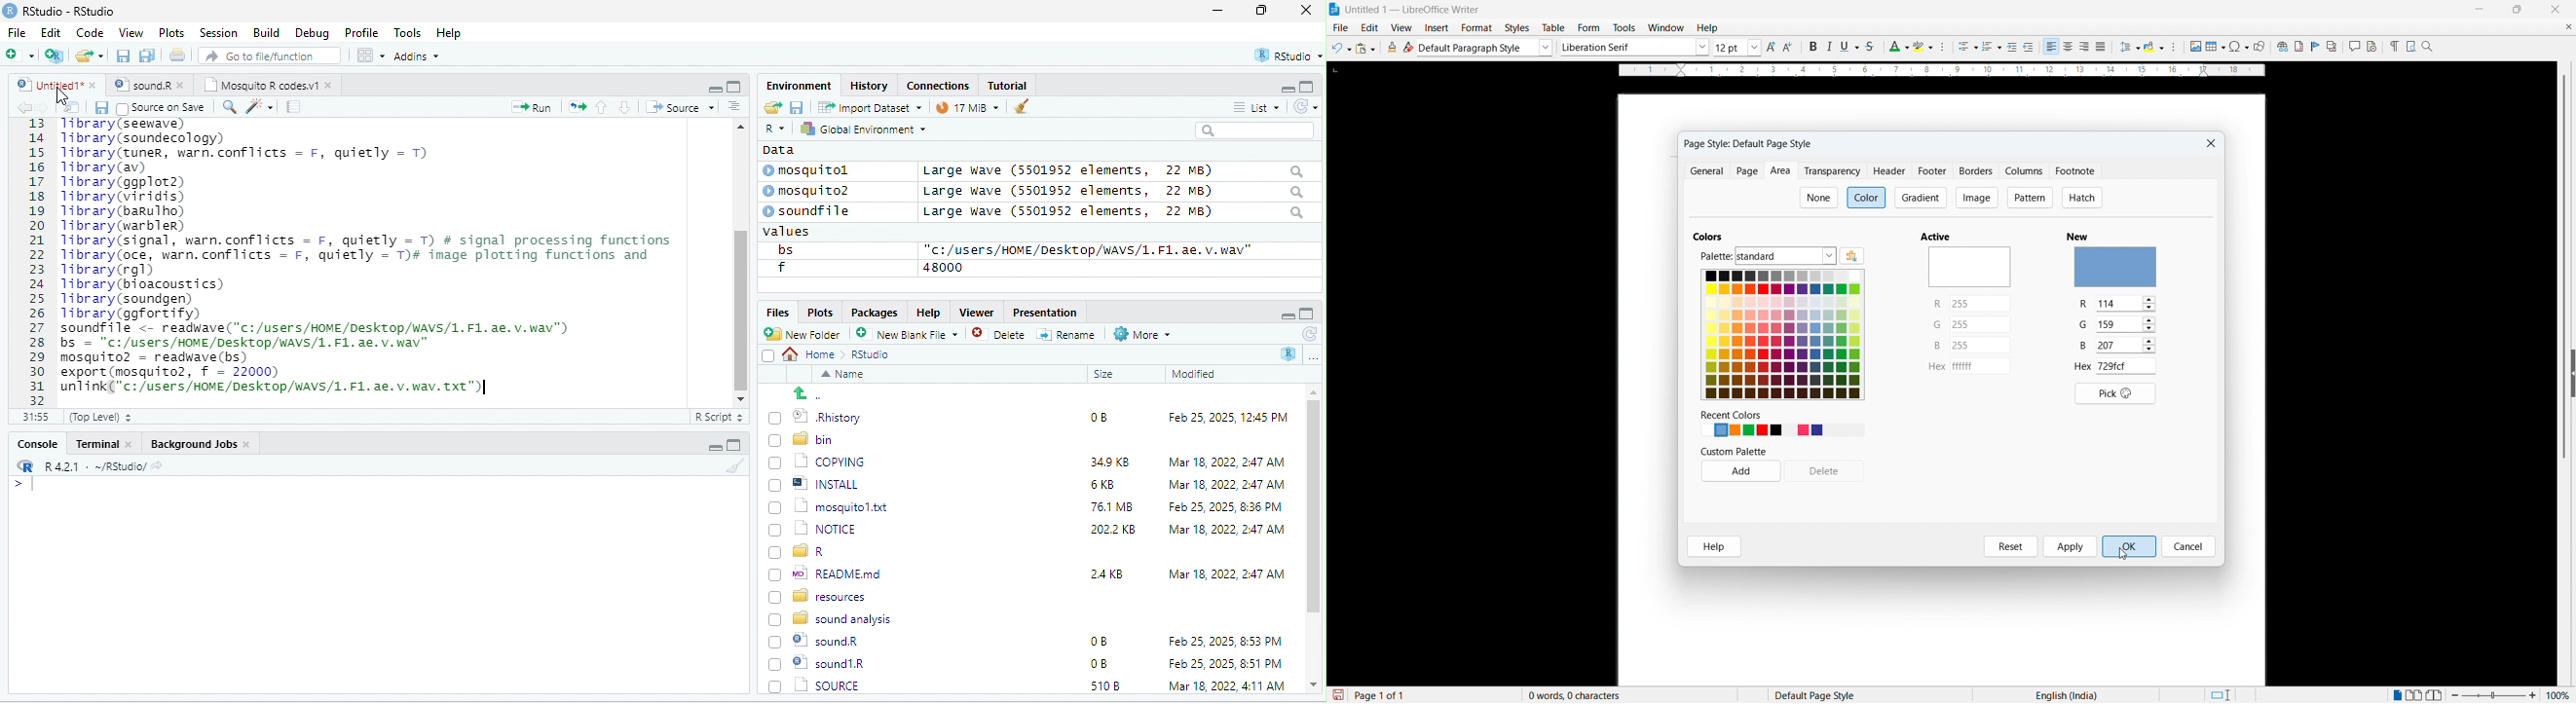  Describe the element at coordinates (1103, 485) in the screenshot. I see `6KB` at that location.